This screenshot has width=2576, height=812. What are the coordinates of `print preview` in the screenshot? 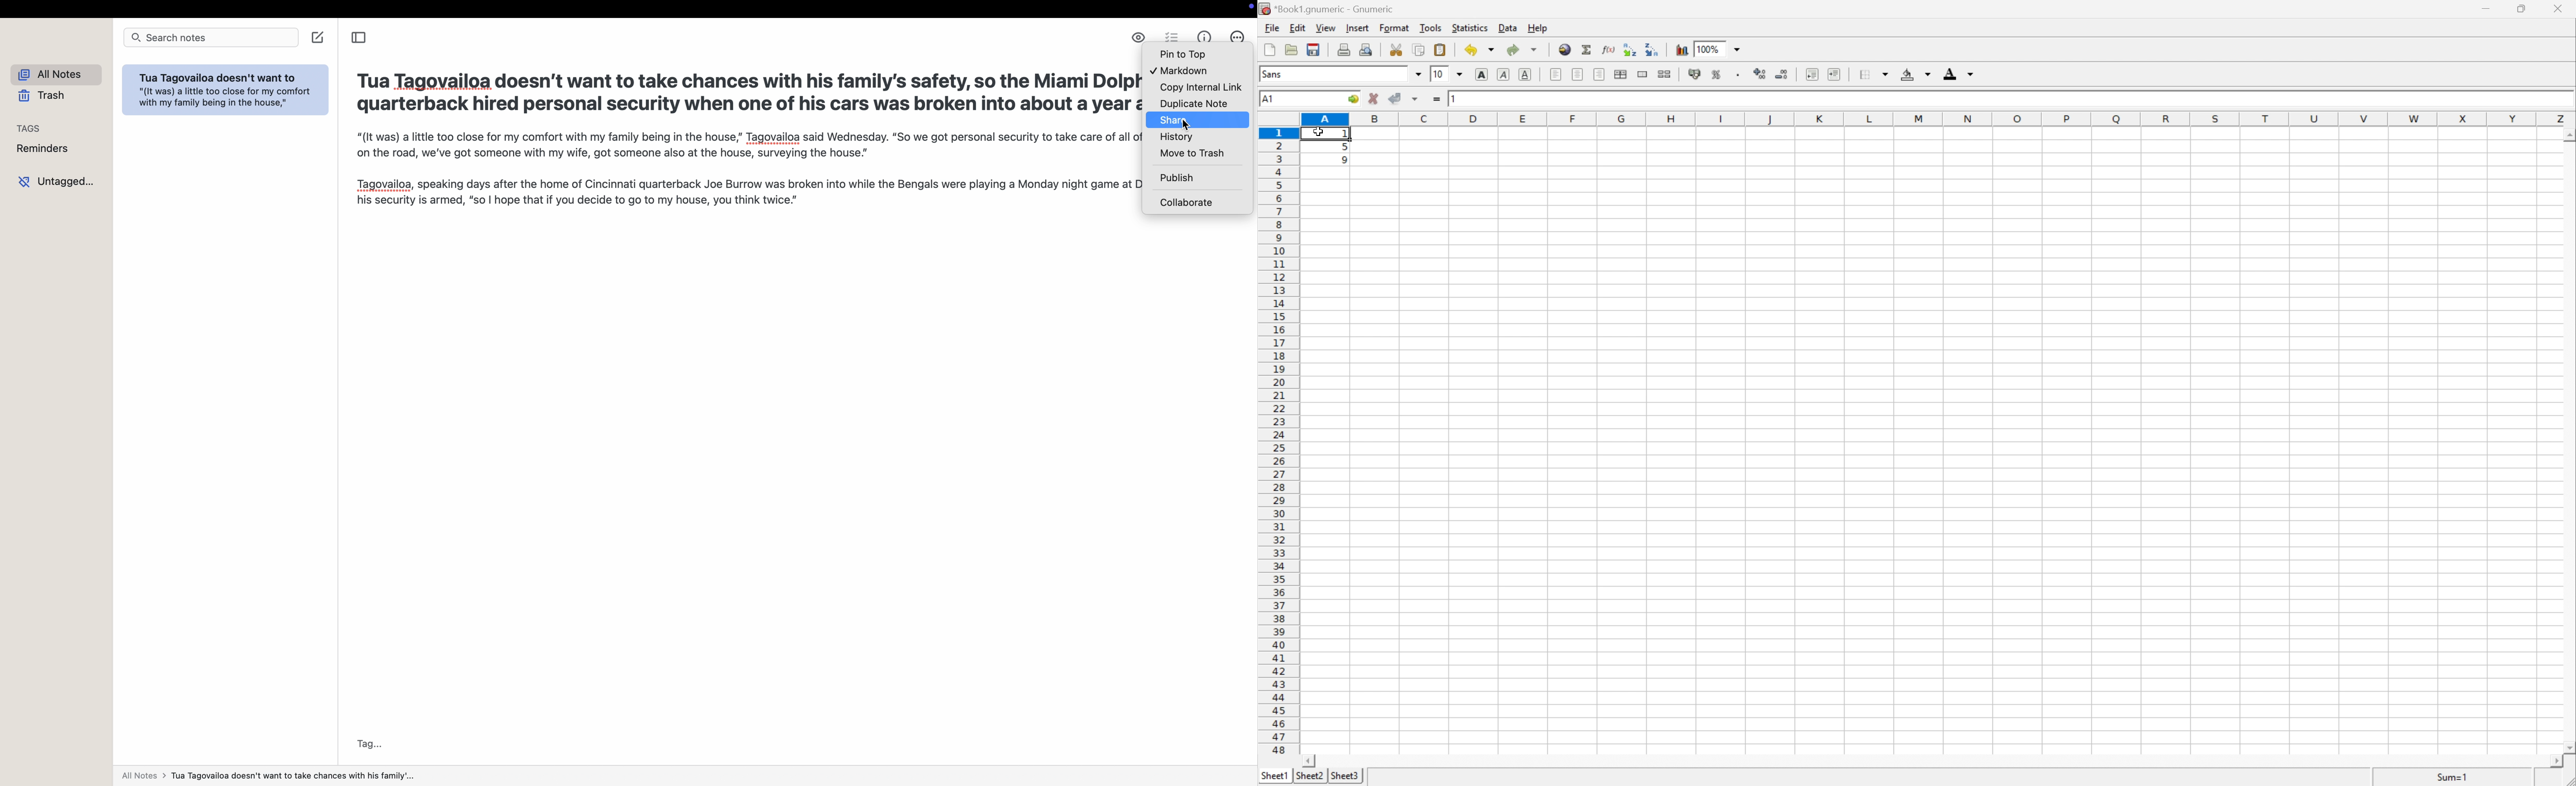 It's located at (1366, 48).